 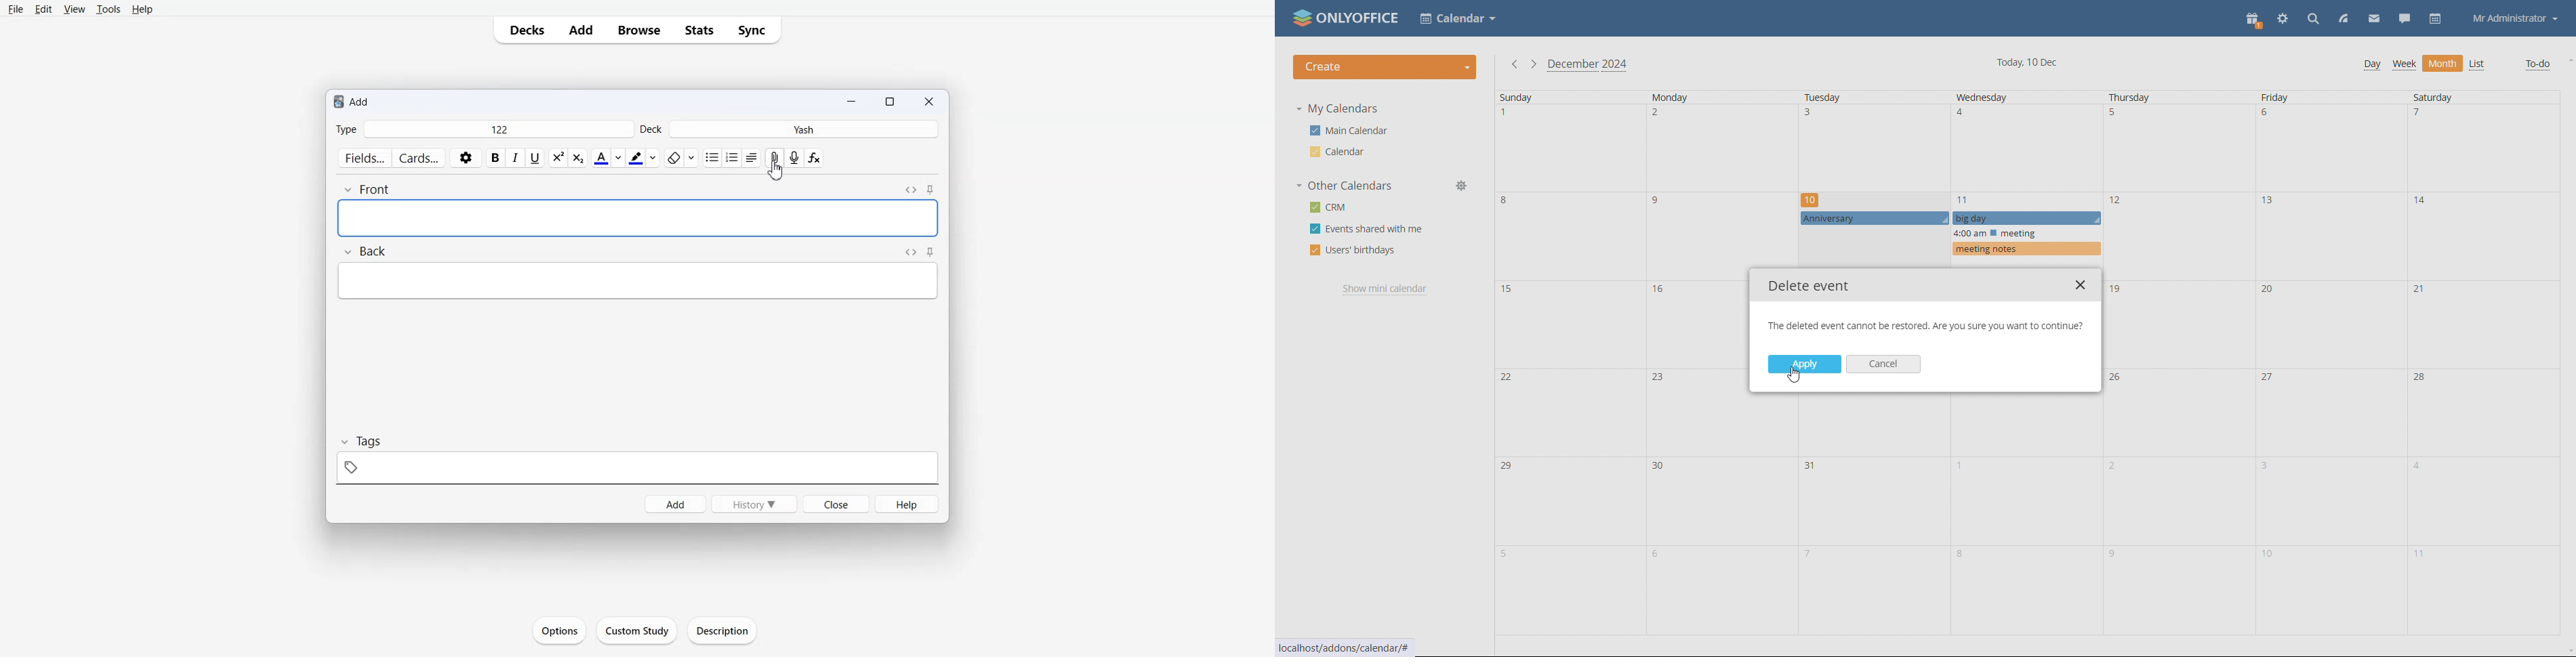 I want to click on main calendar, so click(x=1351, y=130).